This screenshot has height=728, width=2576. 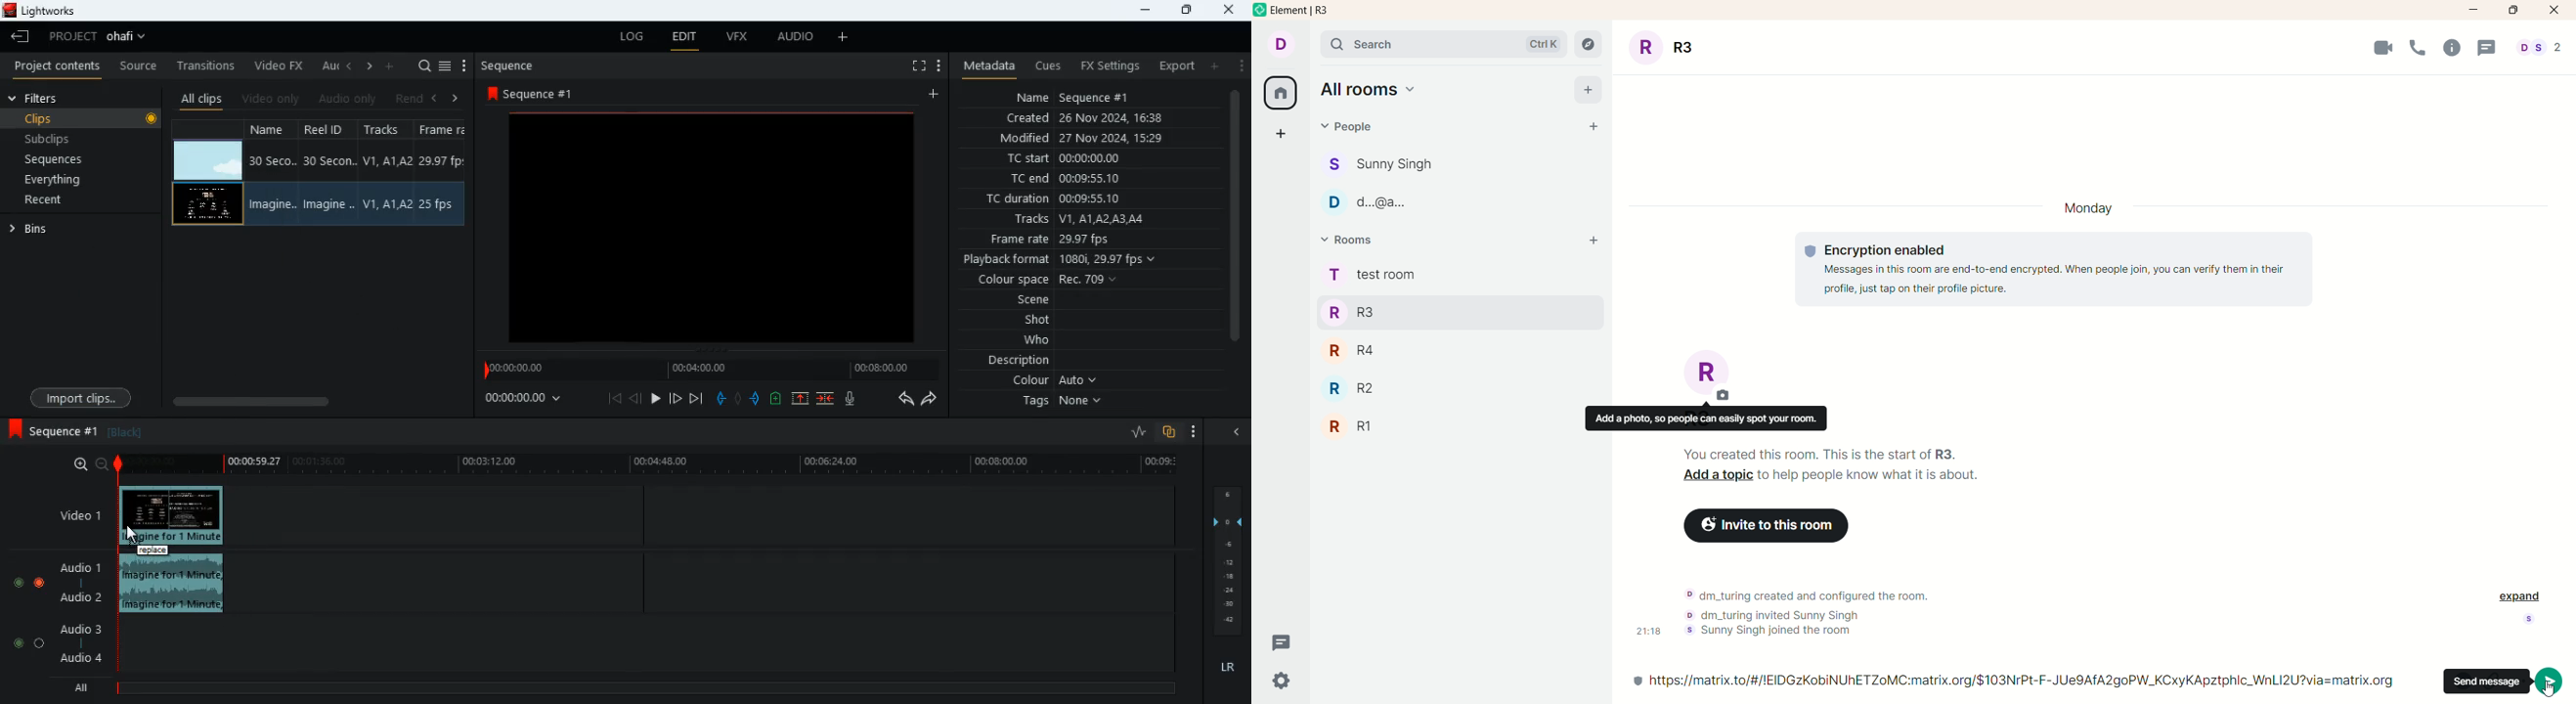 What do you see at coordinates (76, 599) in the screenshot?
I see `audio 2` at bounding box center [76, 599].